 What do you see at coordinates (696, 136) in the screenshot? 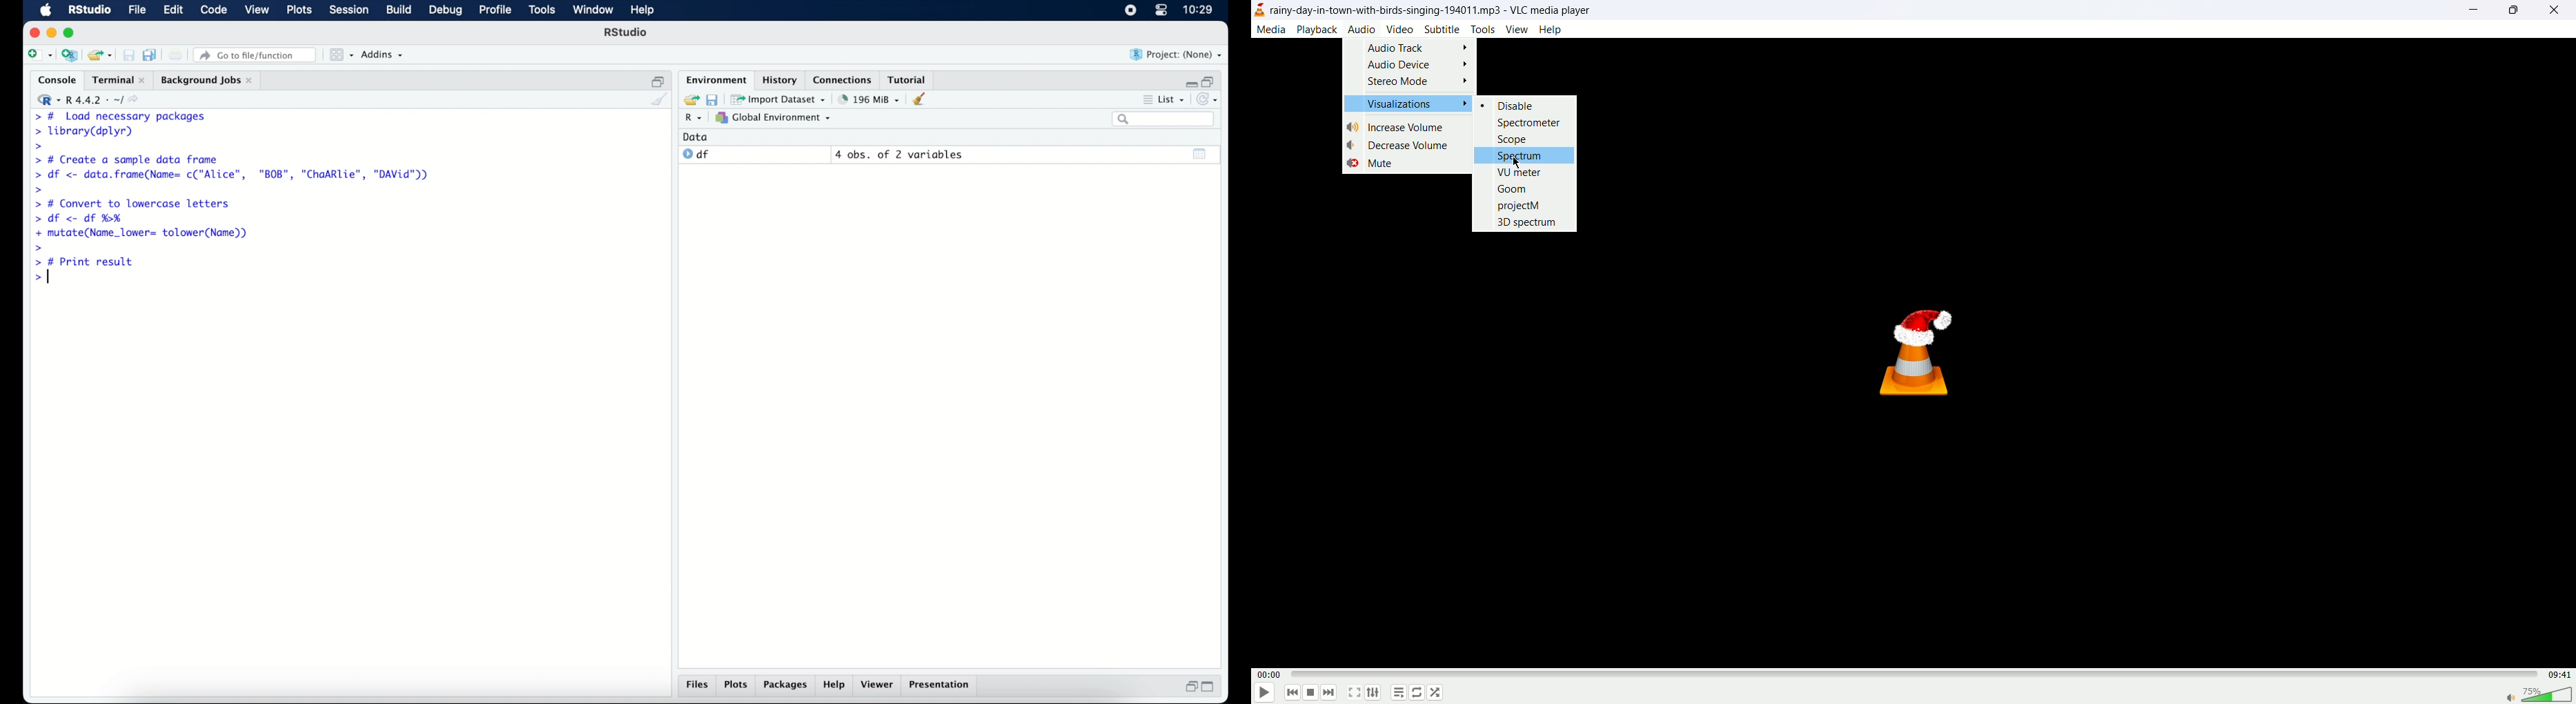
I see `date` at bounding box center [696, 136].